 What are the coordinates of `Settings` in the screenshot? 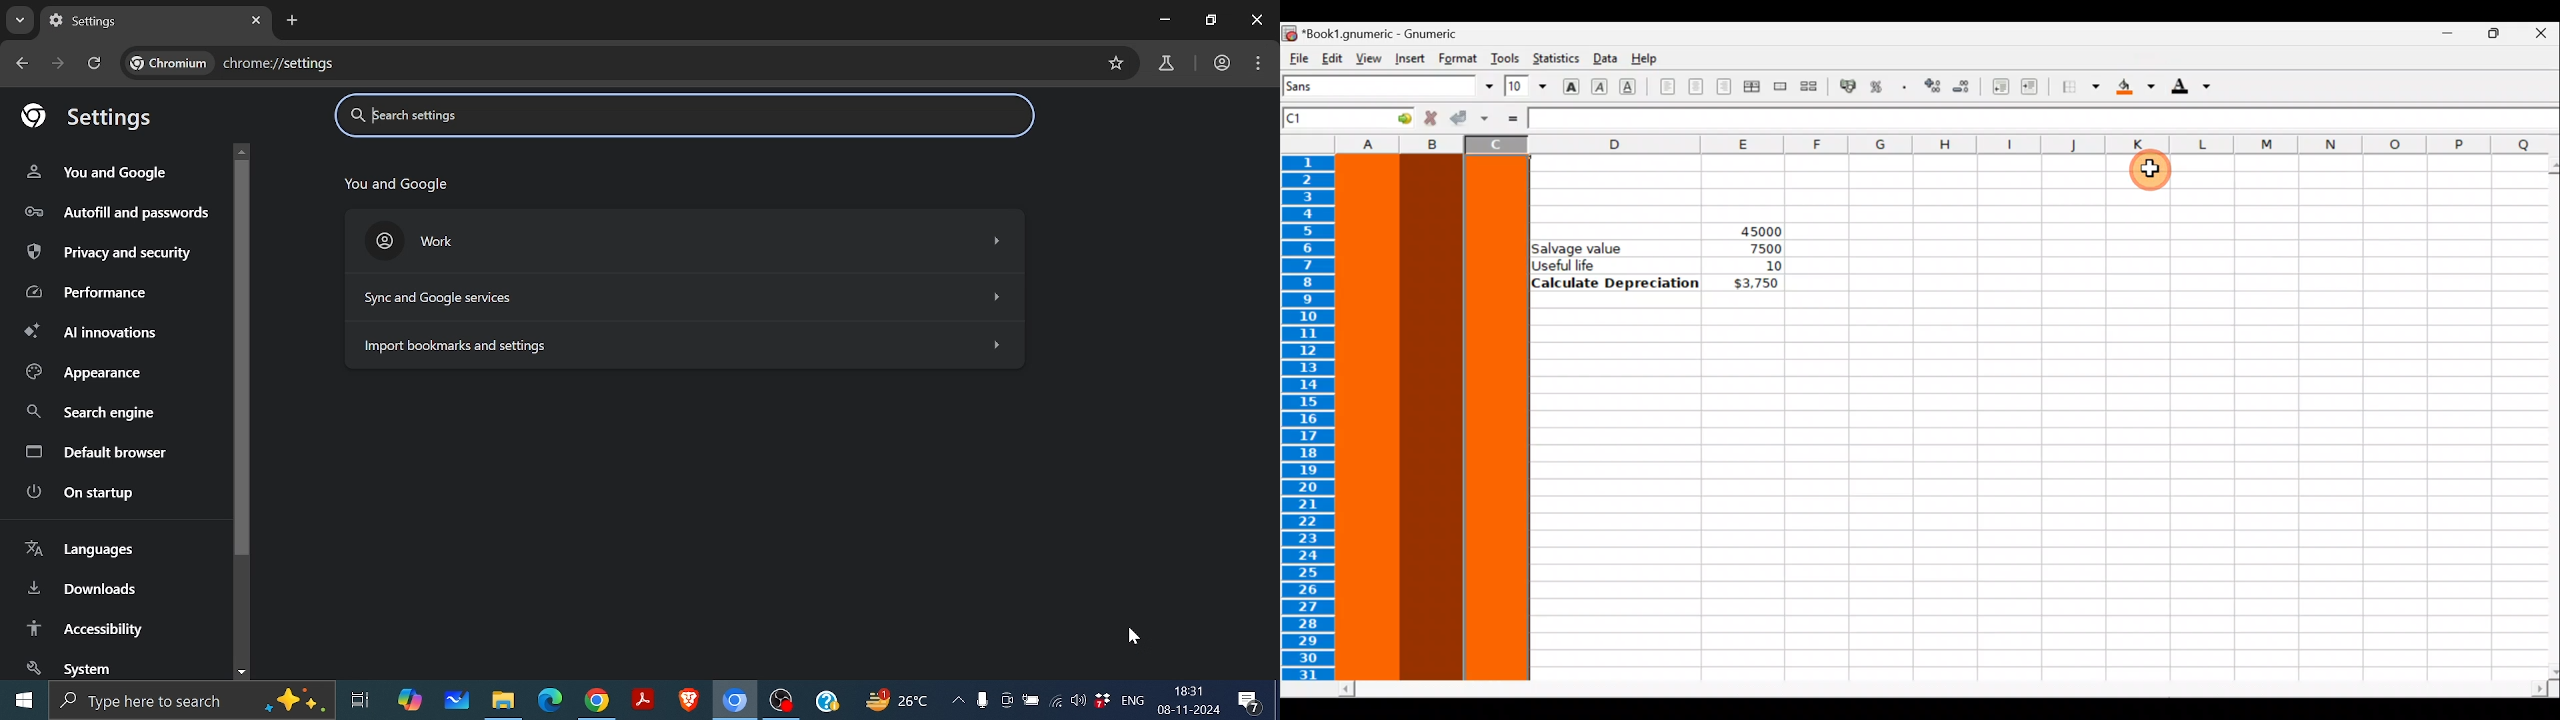 It's located at (108, 117).